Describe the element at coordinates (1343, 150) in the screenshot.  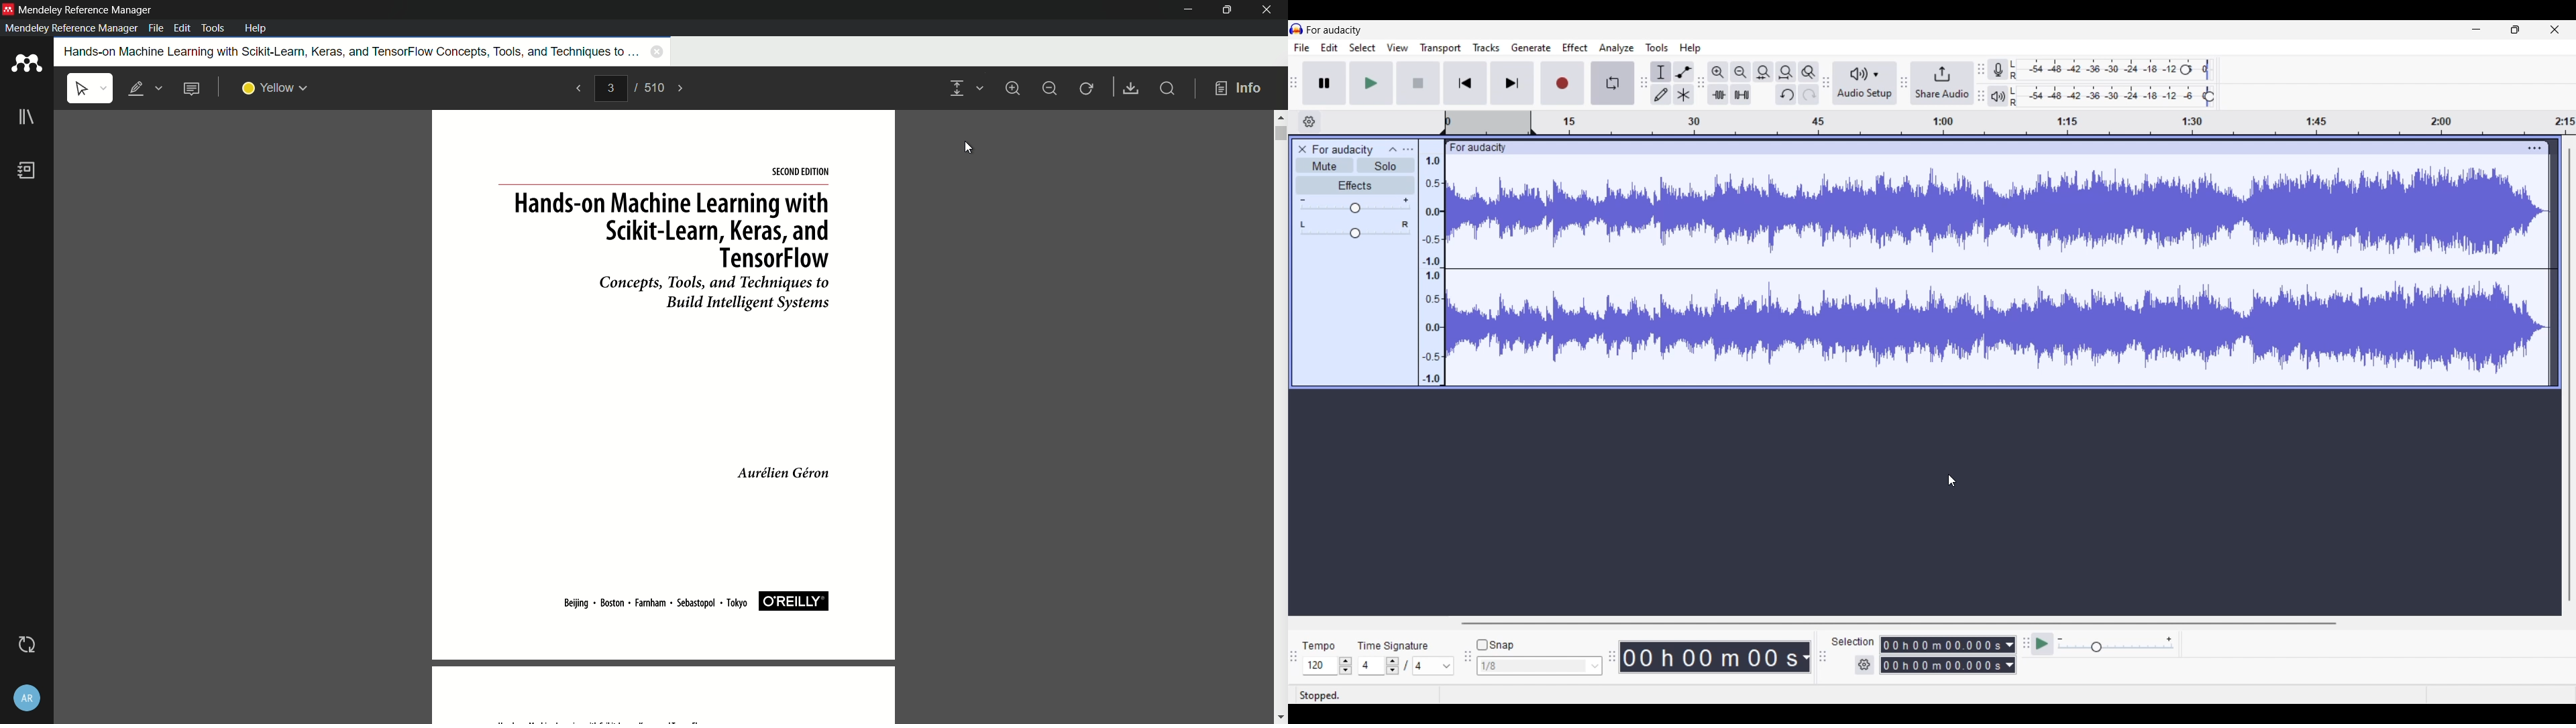
I see `Audio track name` at that location.